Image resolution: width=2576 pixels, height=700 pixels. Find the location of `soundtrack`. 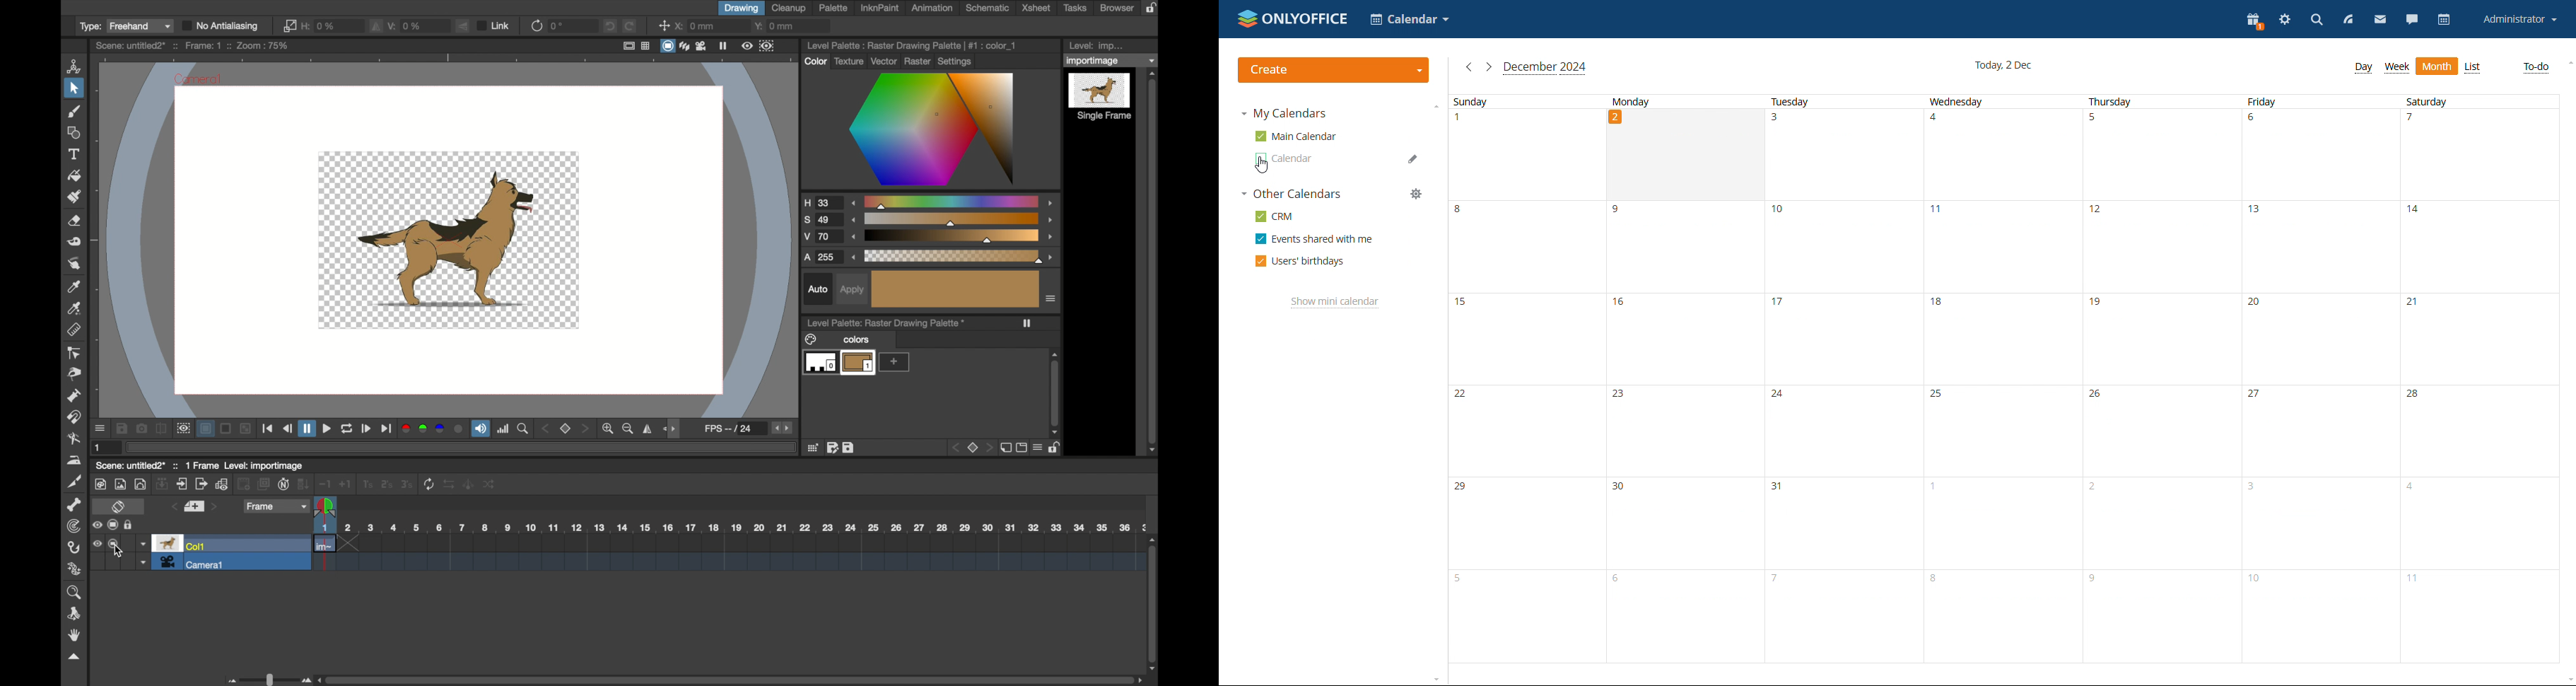

soundtrack is located at coordinates (481, 429).